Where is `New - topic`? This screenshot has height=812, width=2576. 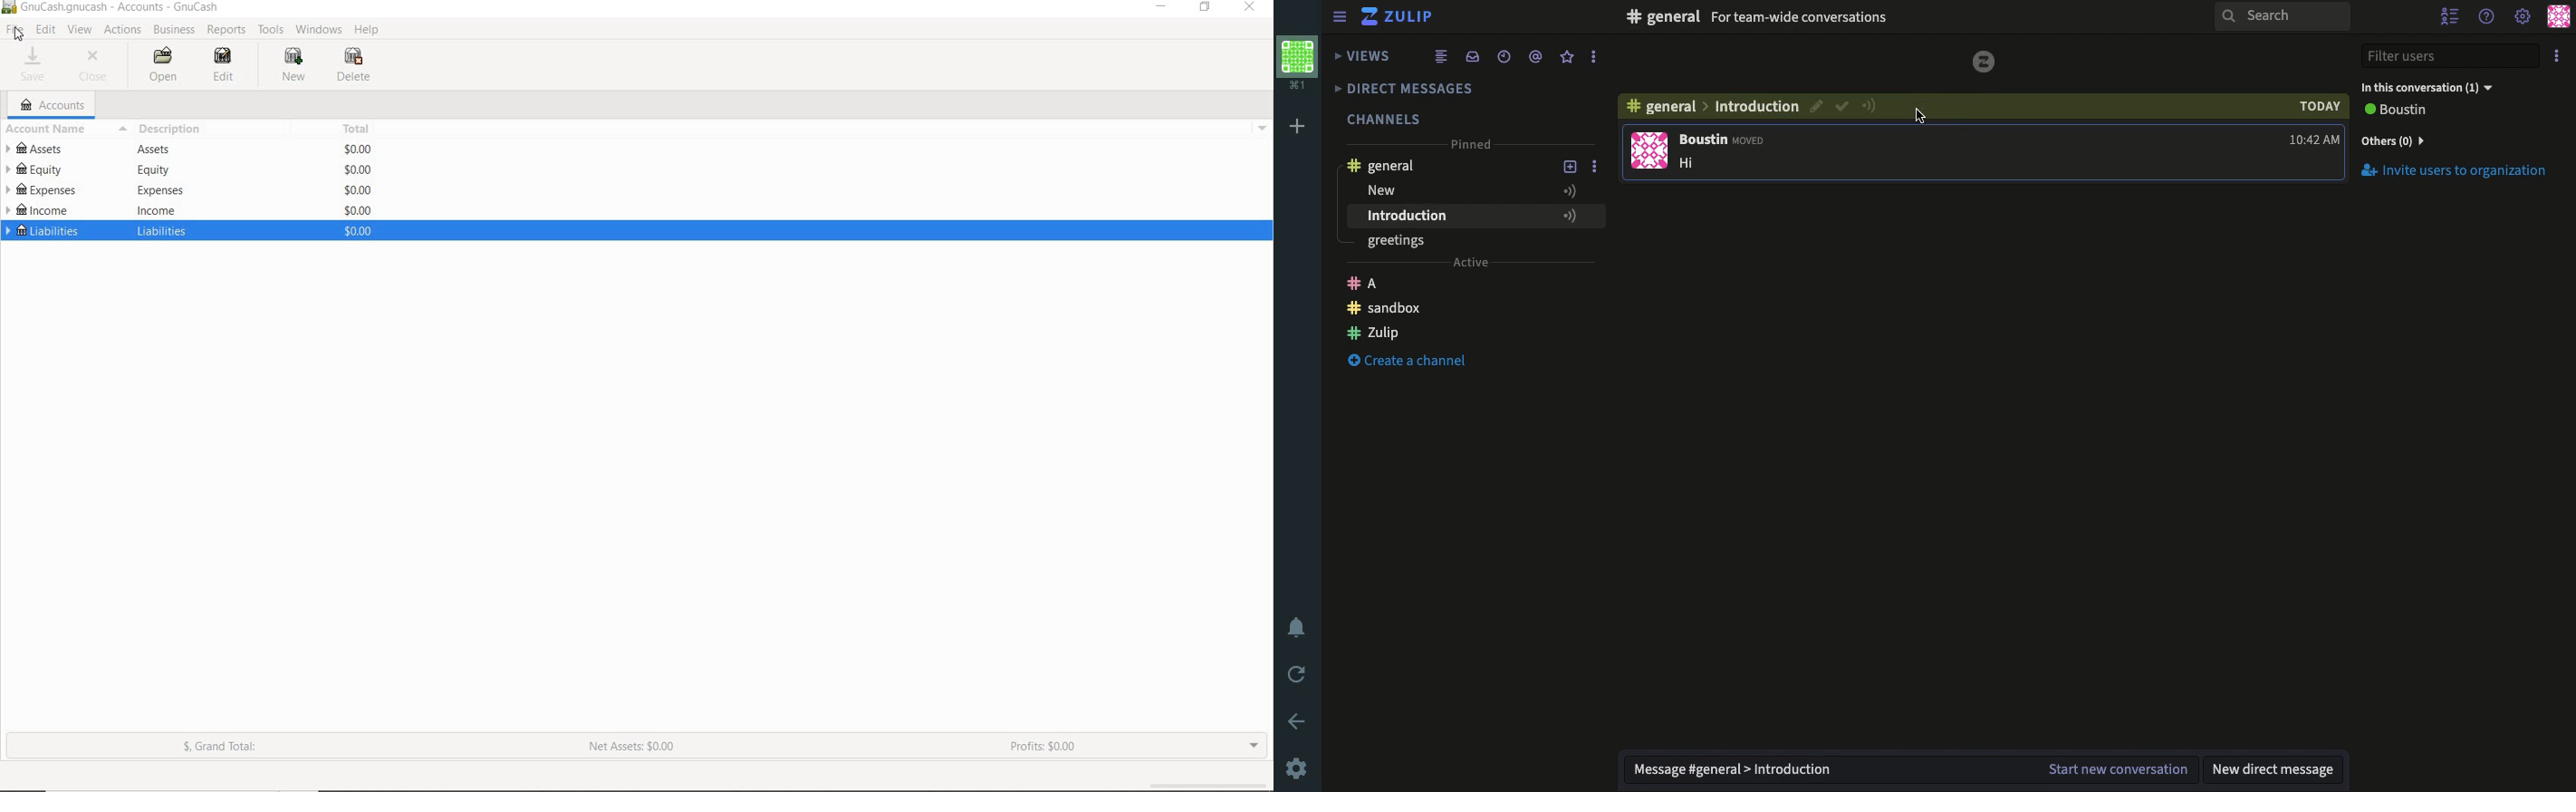 New - topic is located at coordinates (1454, 191).